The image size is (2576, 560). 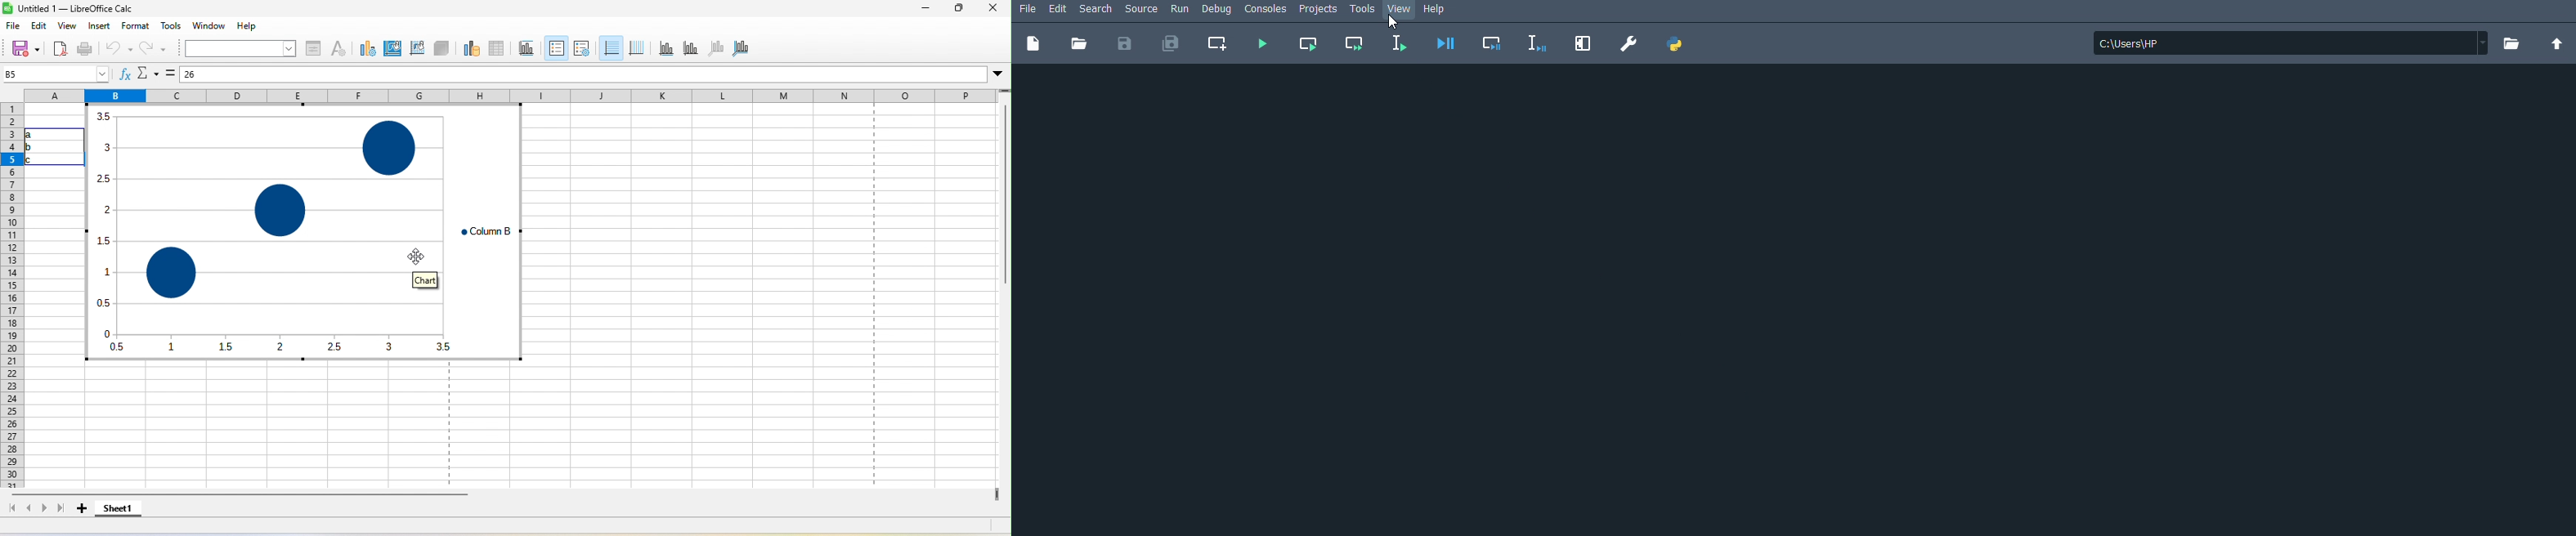 I want to click on View, so click(x=1400, y=10).